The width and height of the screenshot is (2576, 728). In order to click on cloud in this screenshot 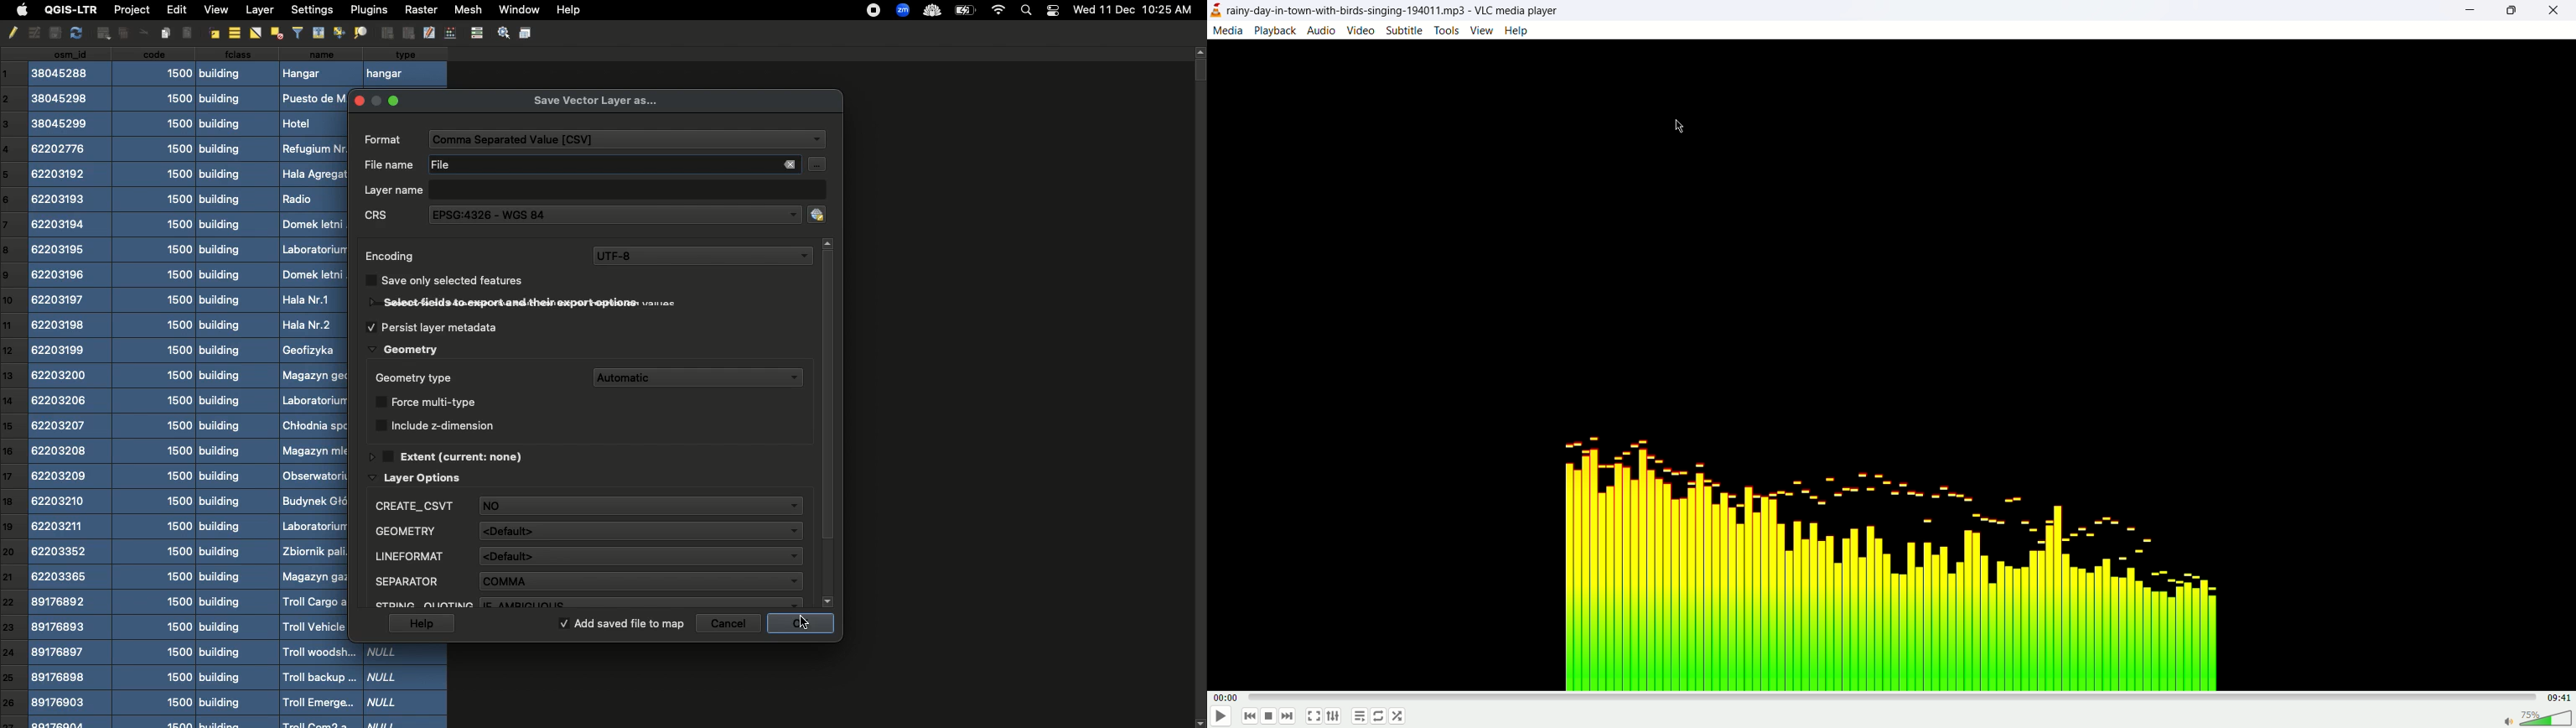, I will do `click(930, 11)`.